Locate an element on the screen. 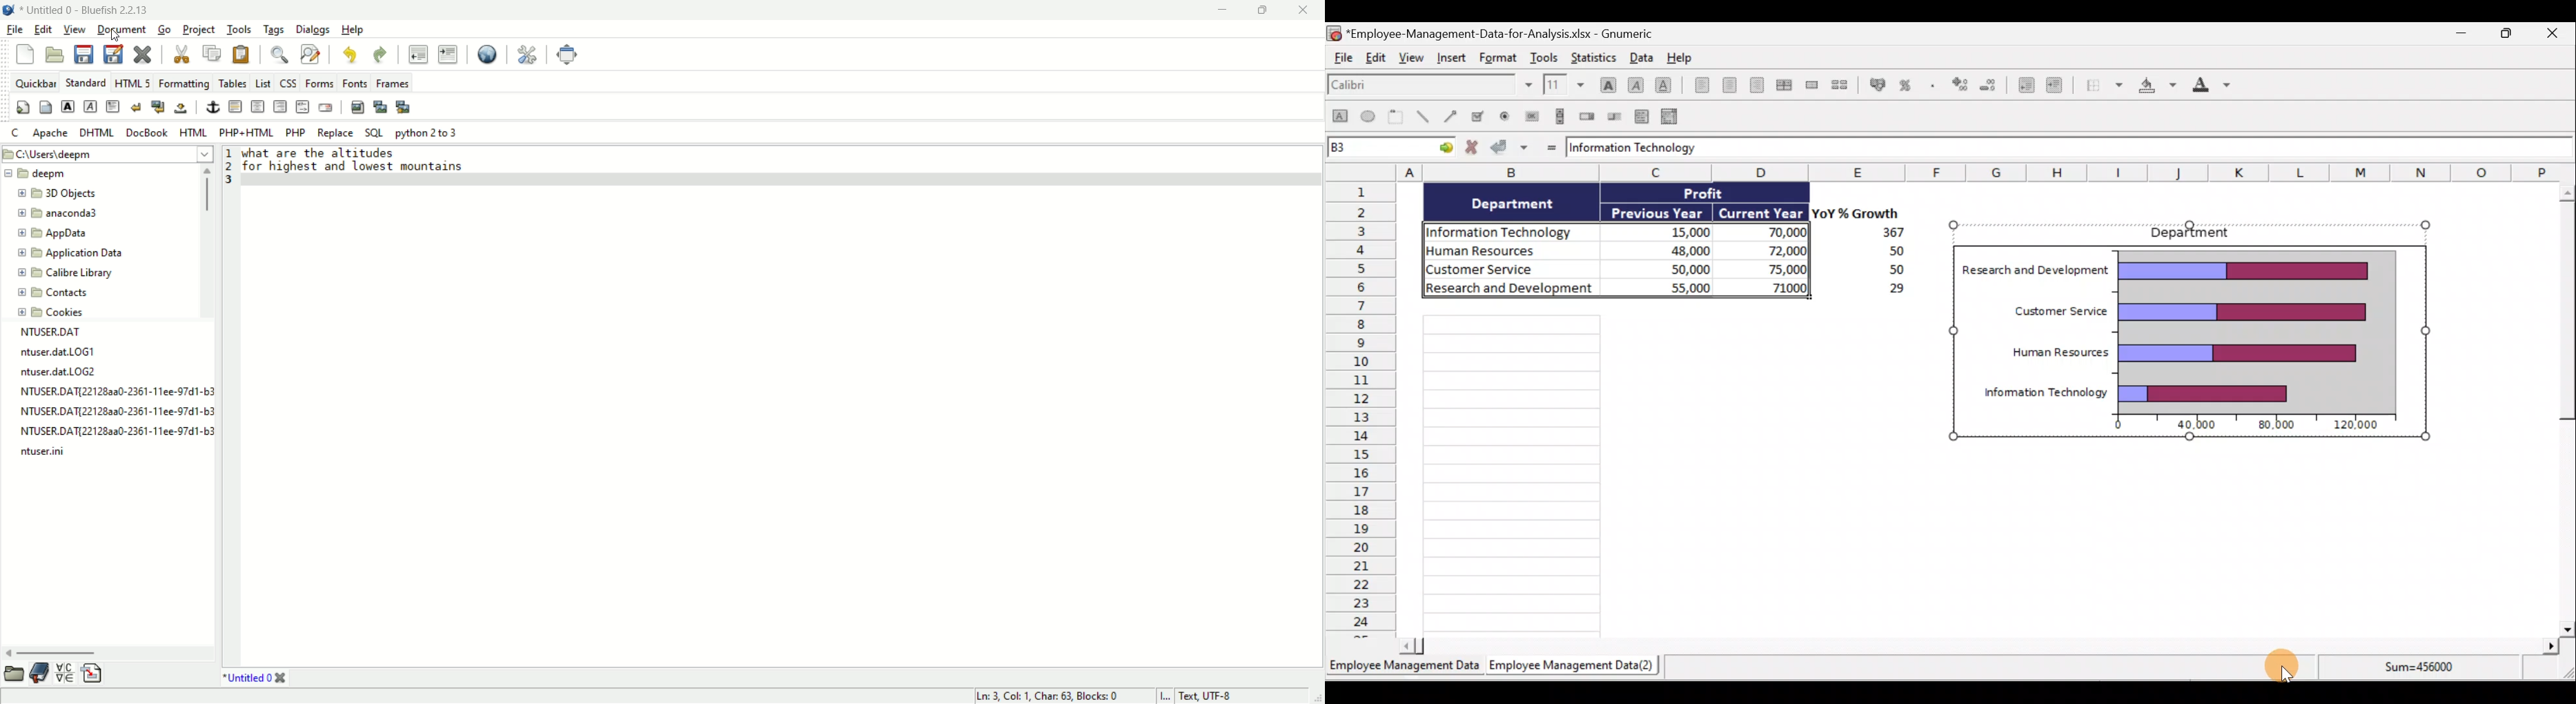 This screenshot has width=2576, height=728. Create a button is located at coordinates (1530, 117).